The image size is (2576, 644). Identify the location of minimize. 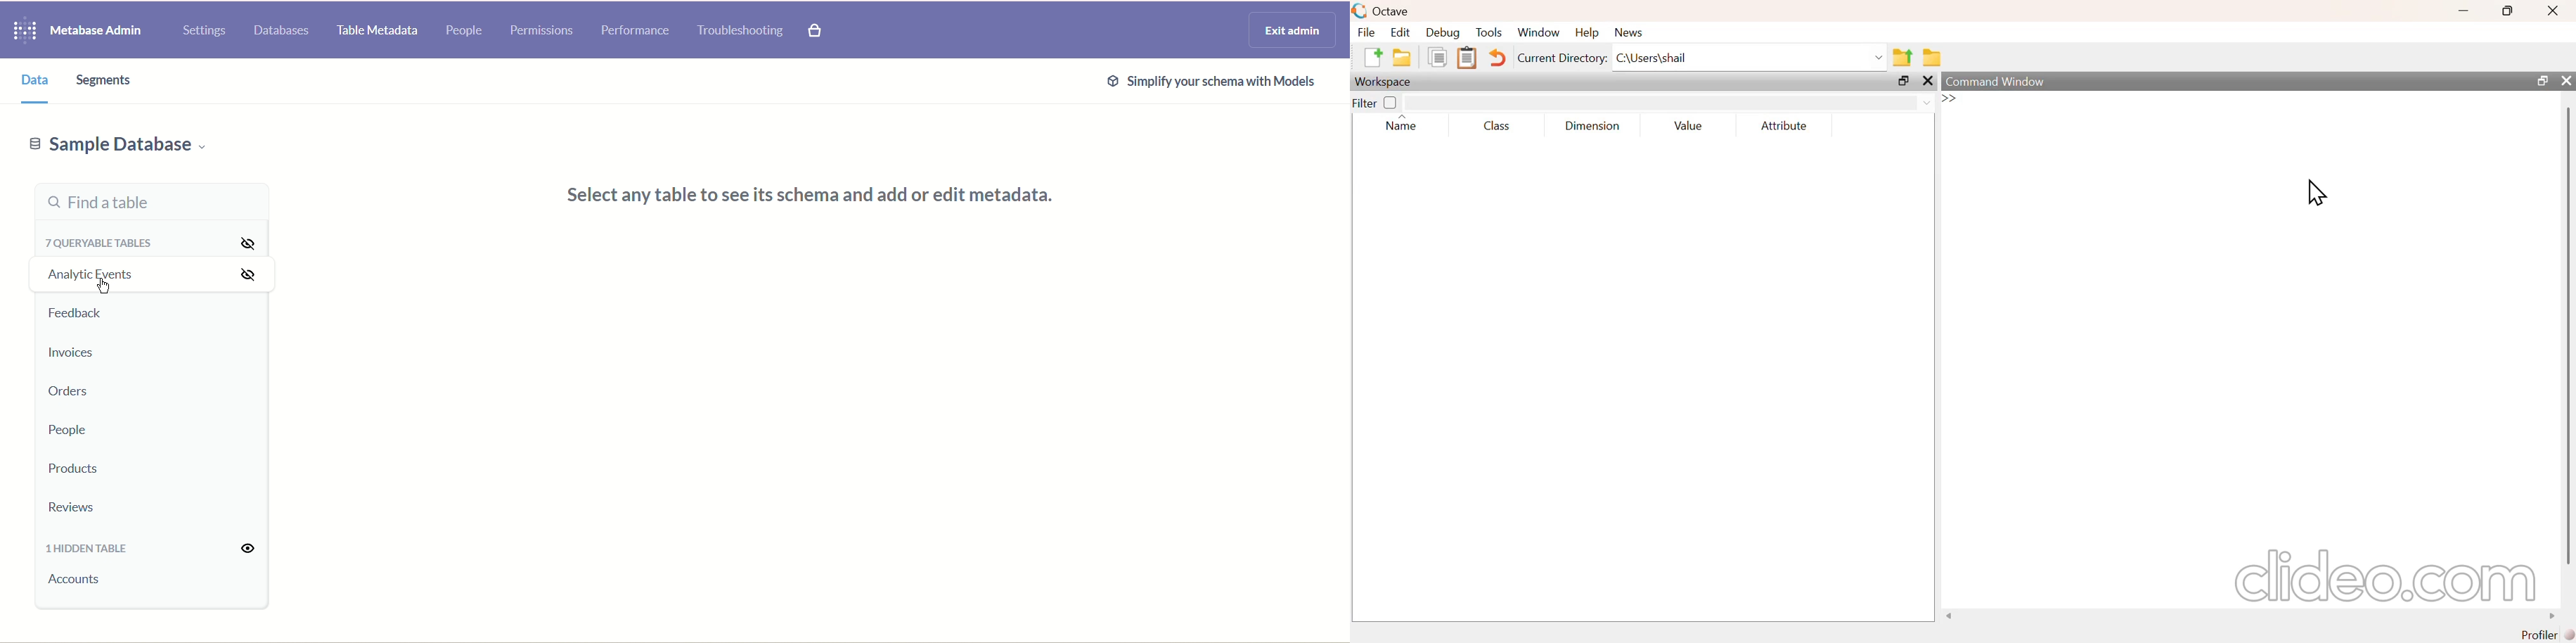
(2463, 11).